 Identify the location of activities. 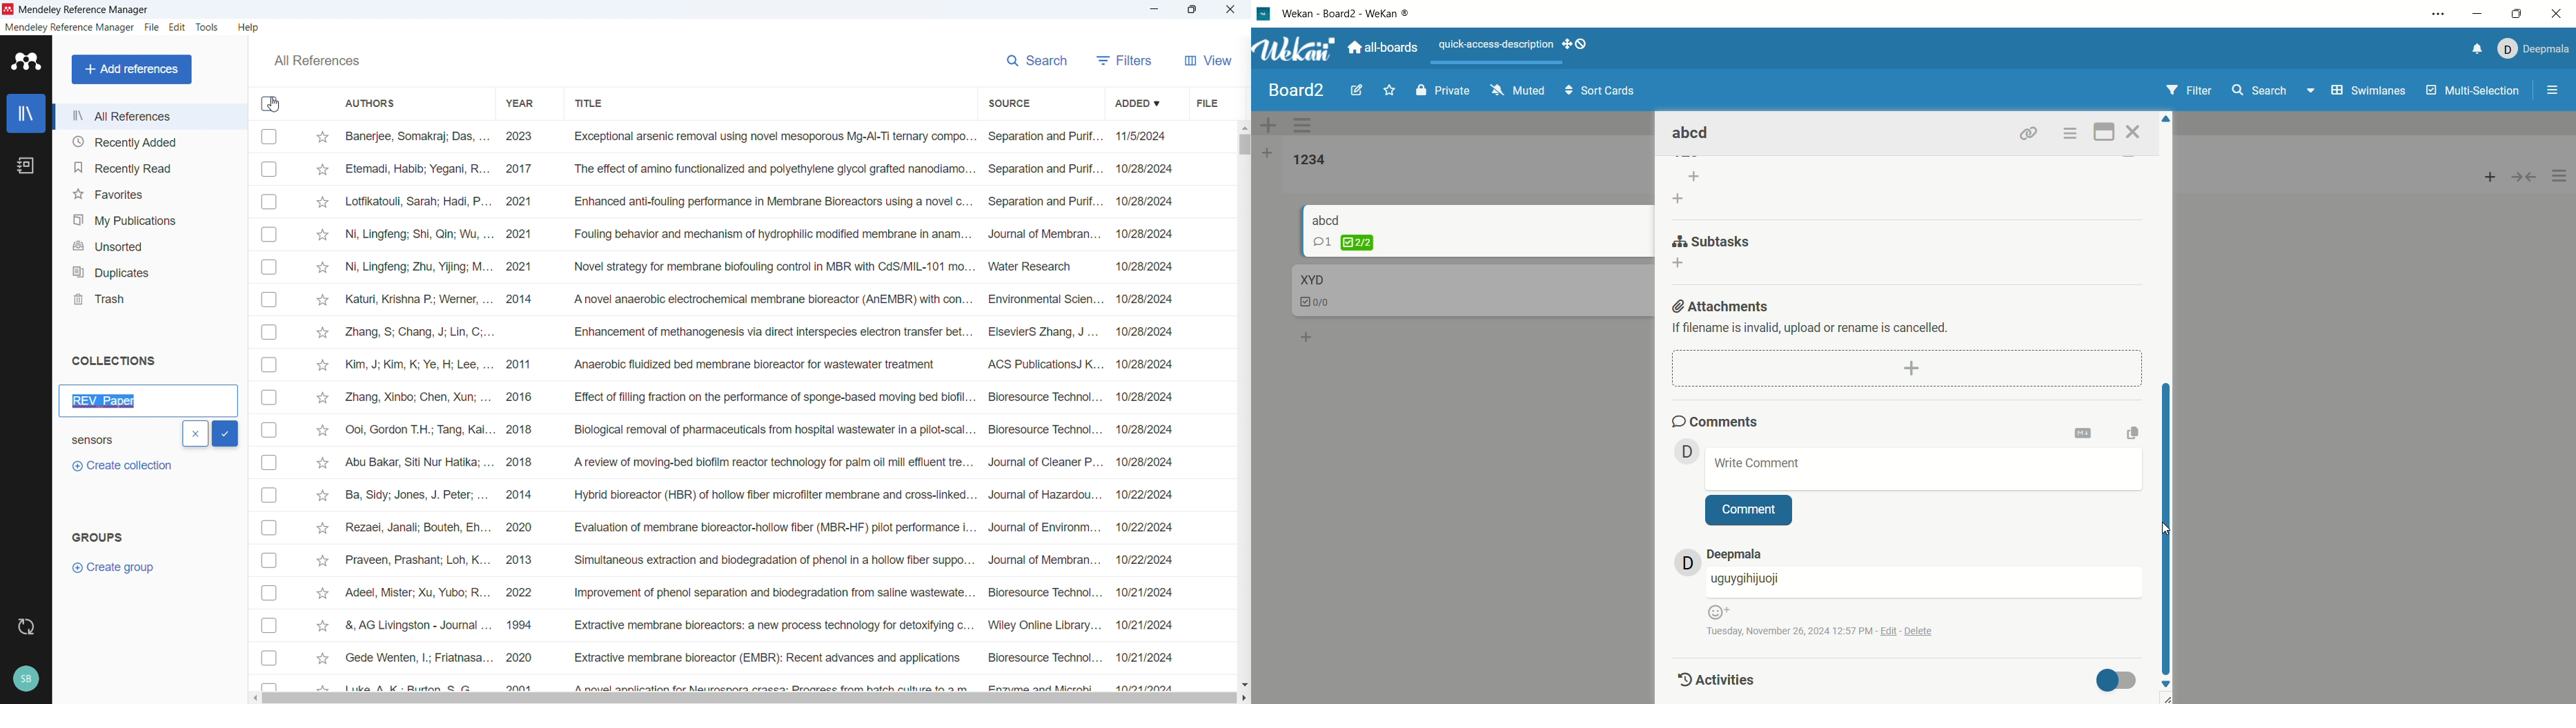
(1713, 678).